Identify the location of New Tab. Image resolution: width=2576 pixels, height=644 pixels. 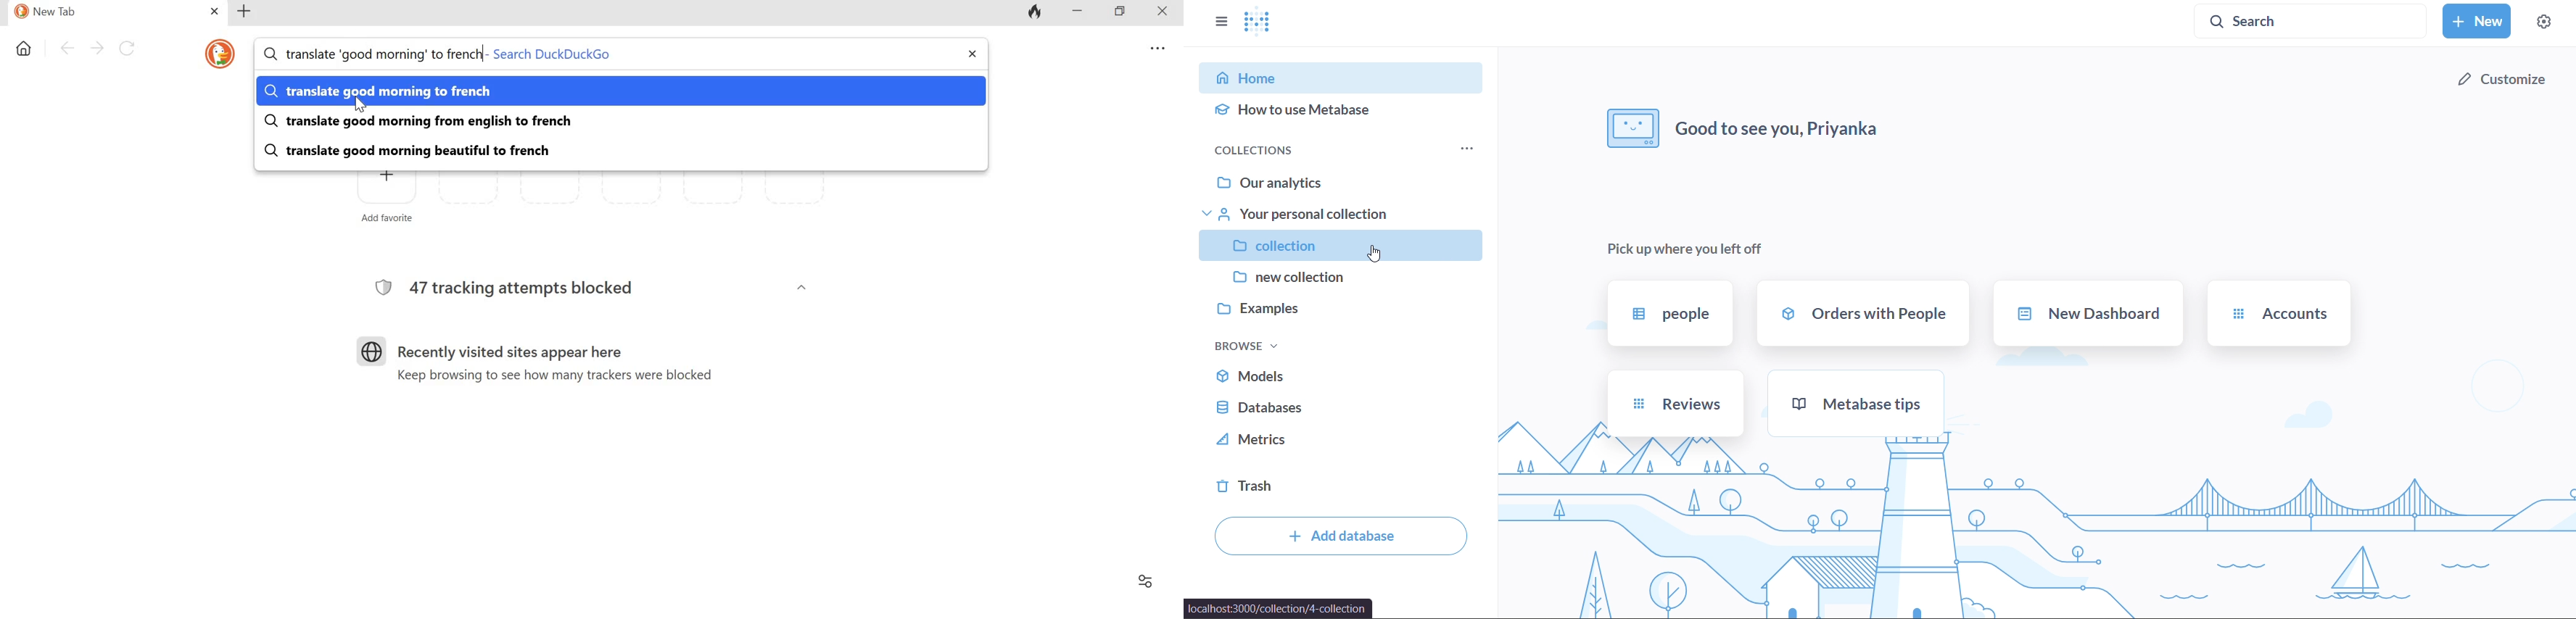
(100, 14).